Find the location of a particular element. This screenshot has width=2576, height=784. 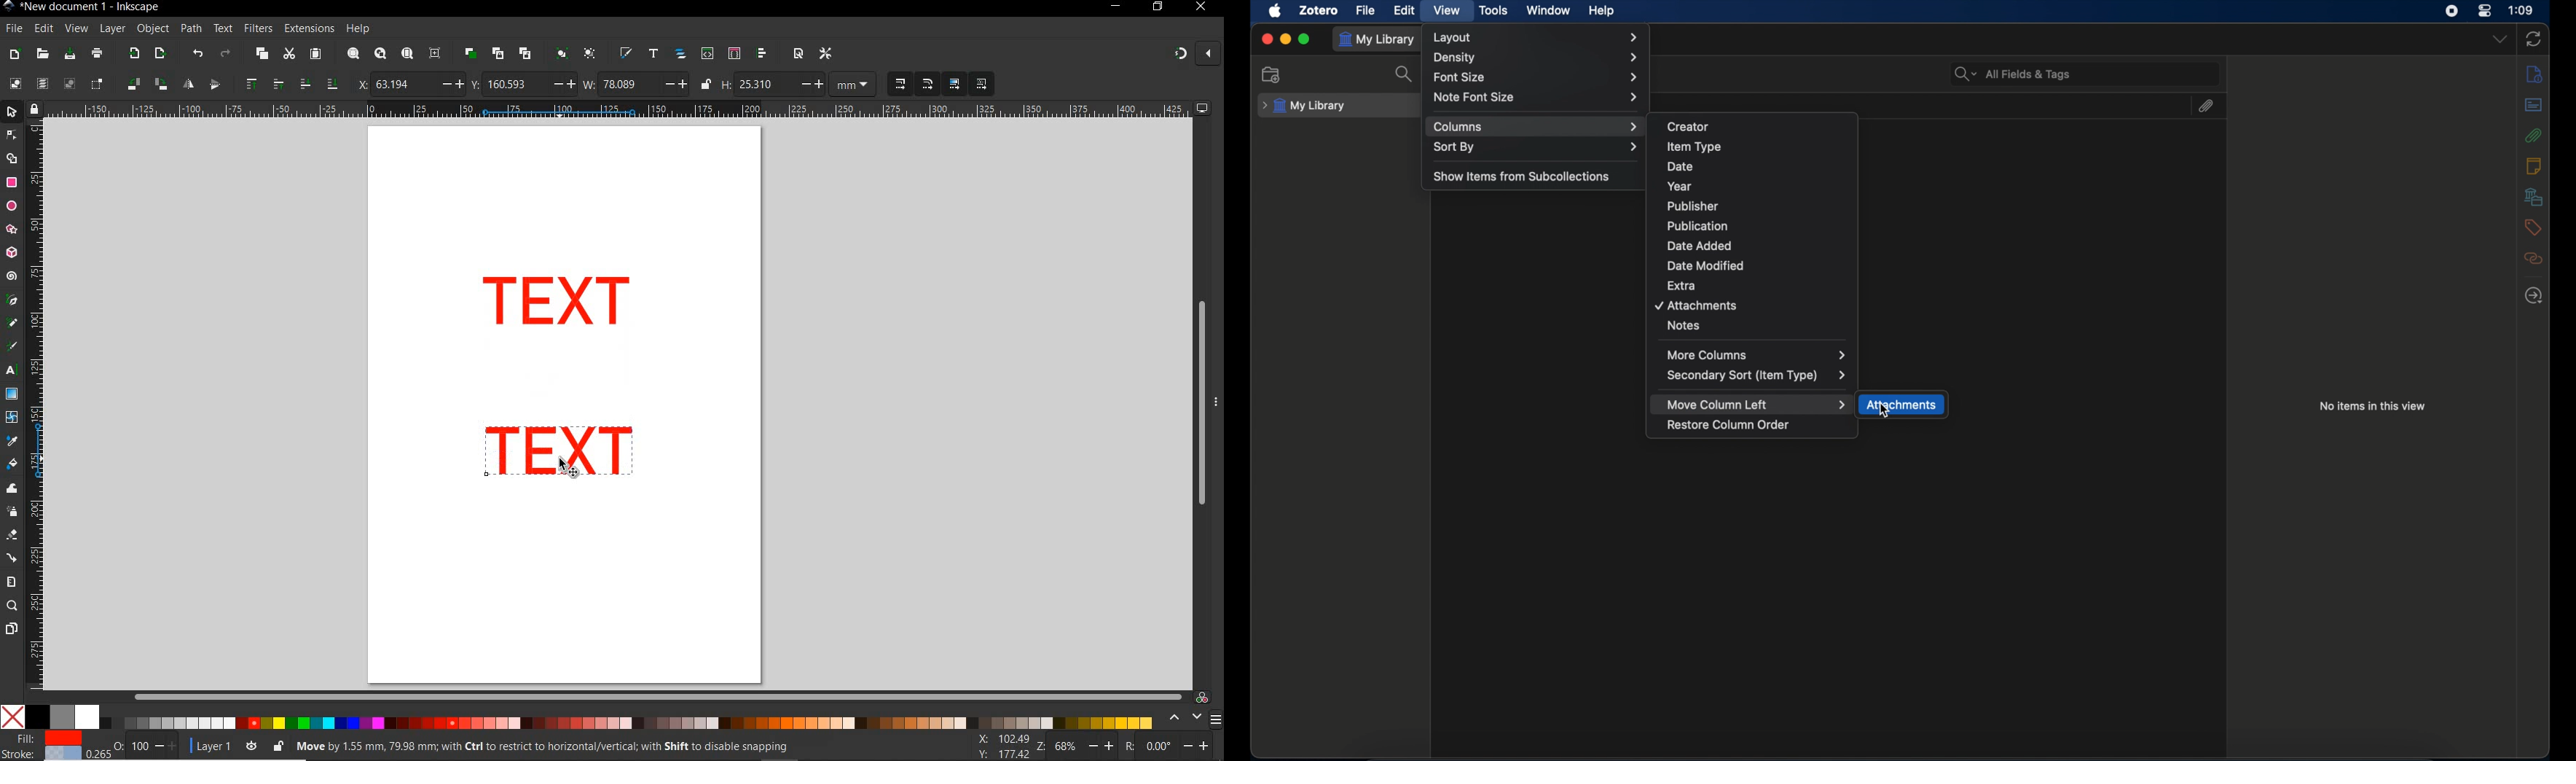

sync is located at coordinates (2534, 39).